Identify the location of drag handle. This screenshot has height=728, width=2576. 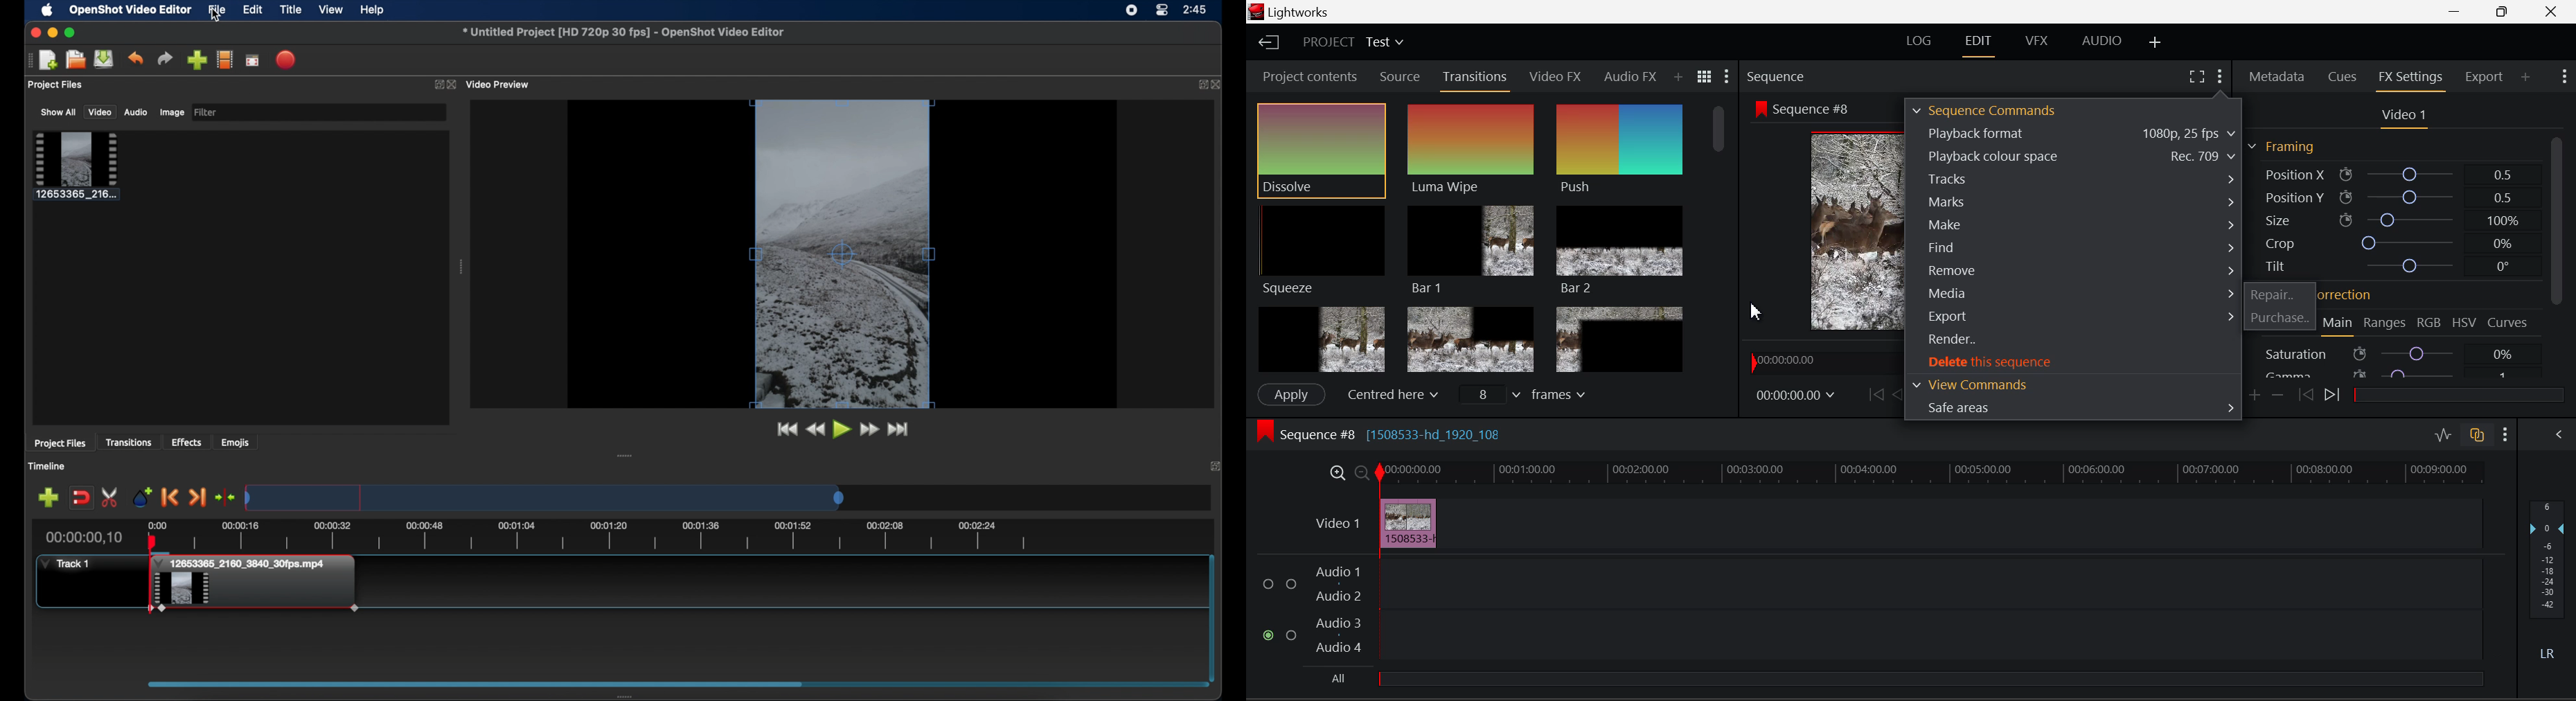
(27, 61).